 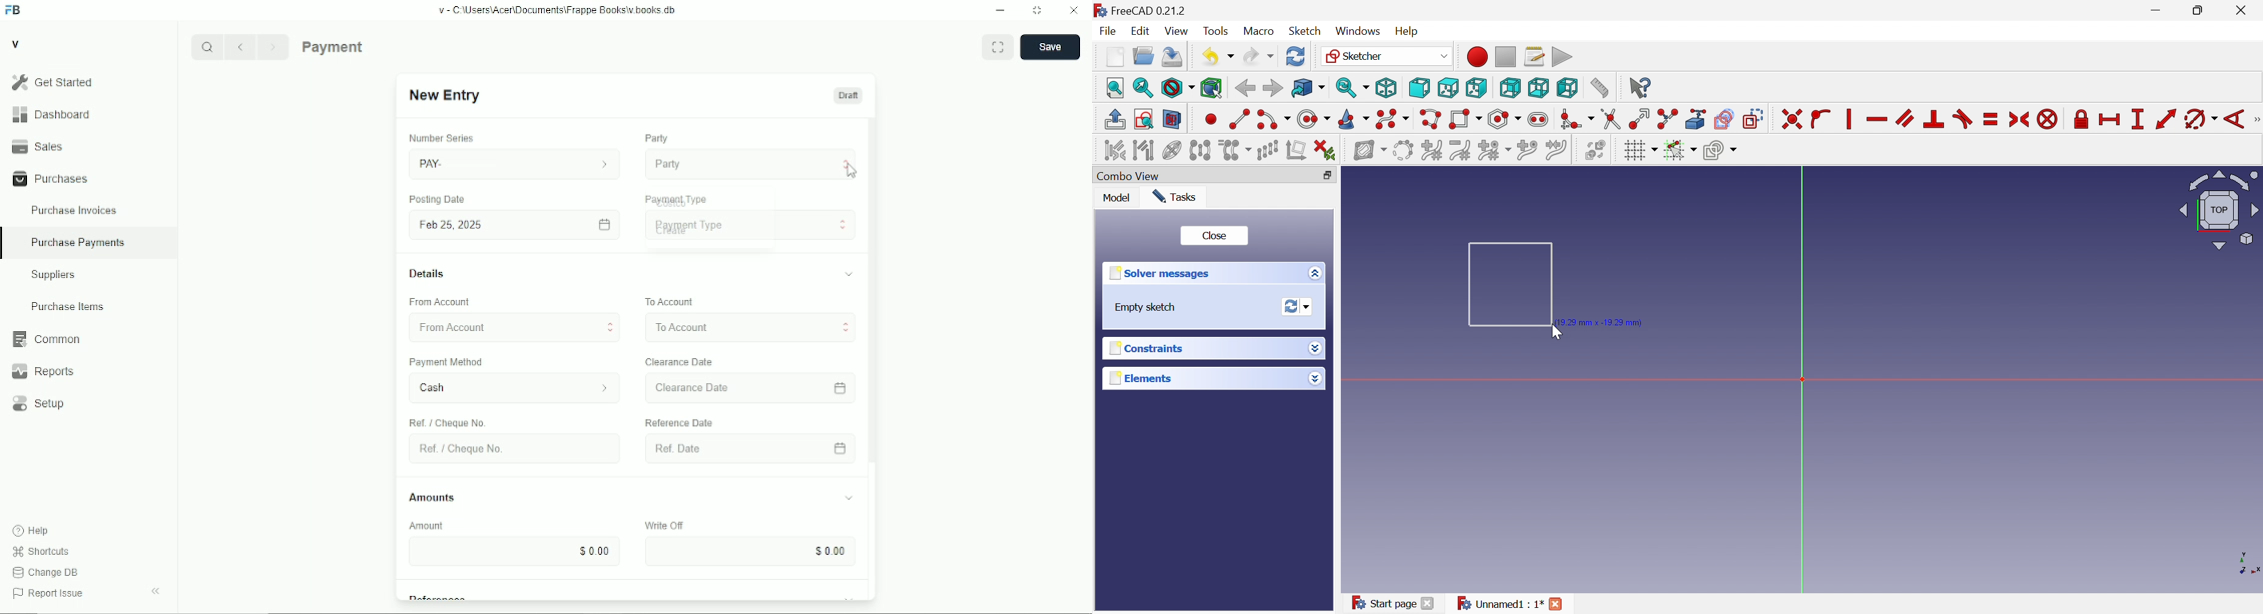 I want to click on Amount, so click(x=435, y=526).